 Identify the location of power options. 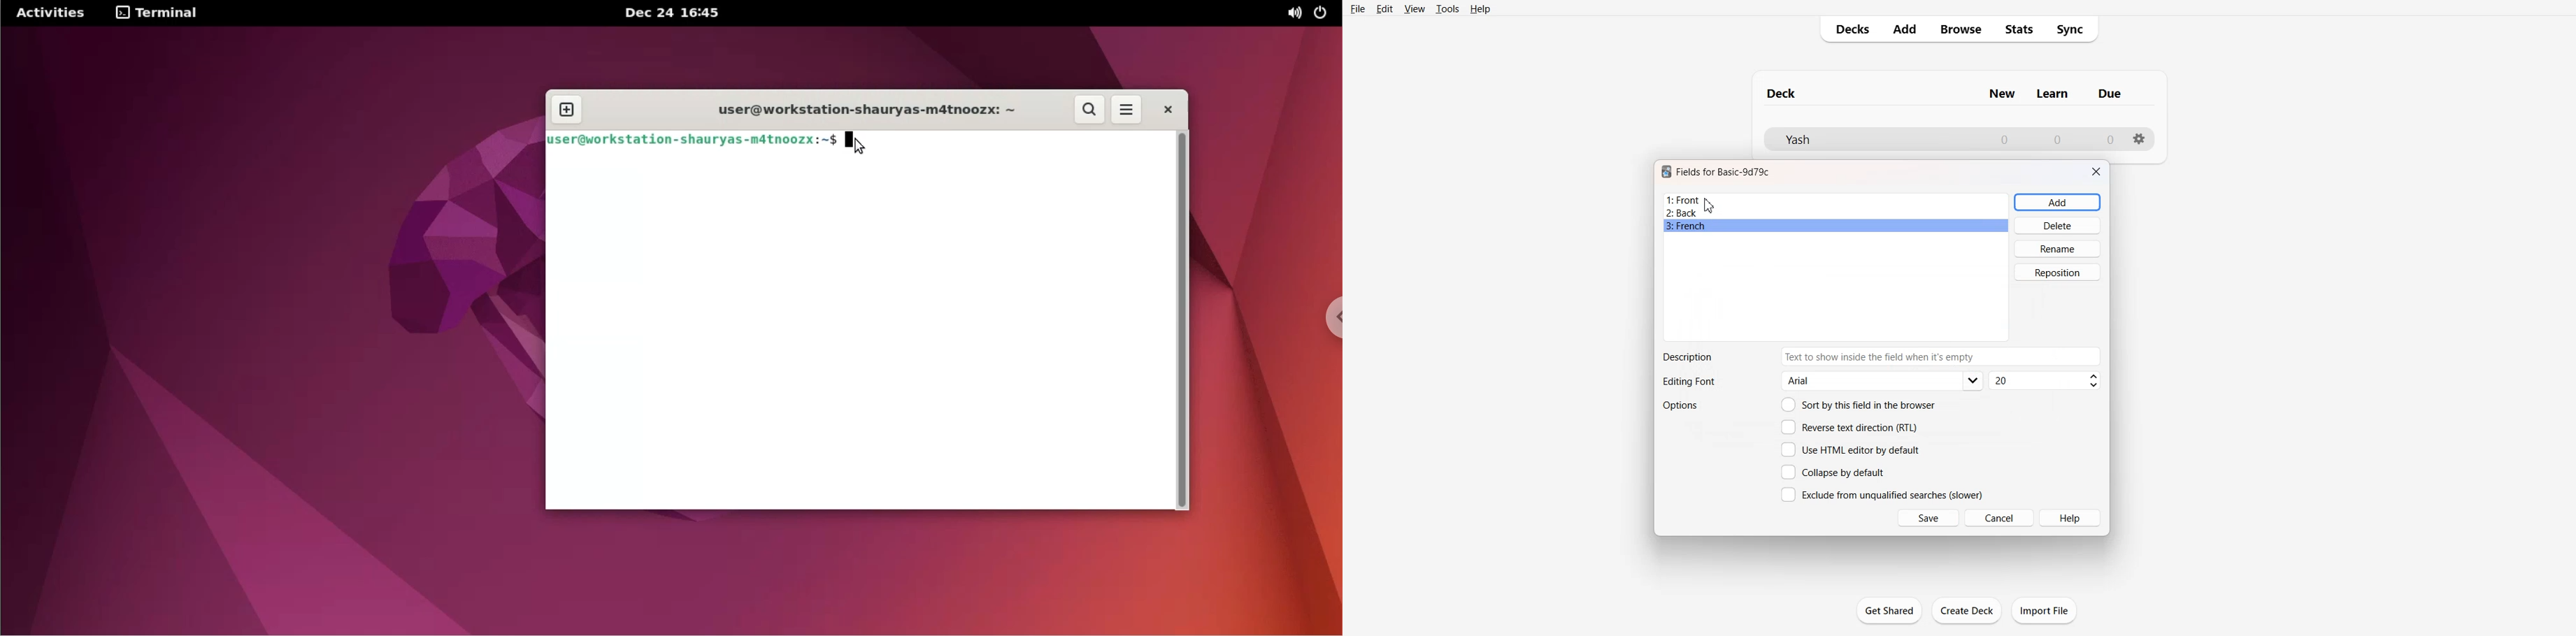
(1324, 14).